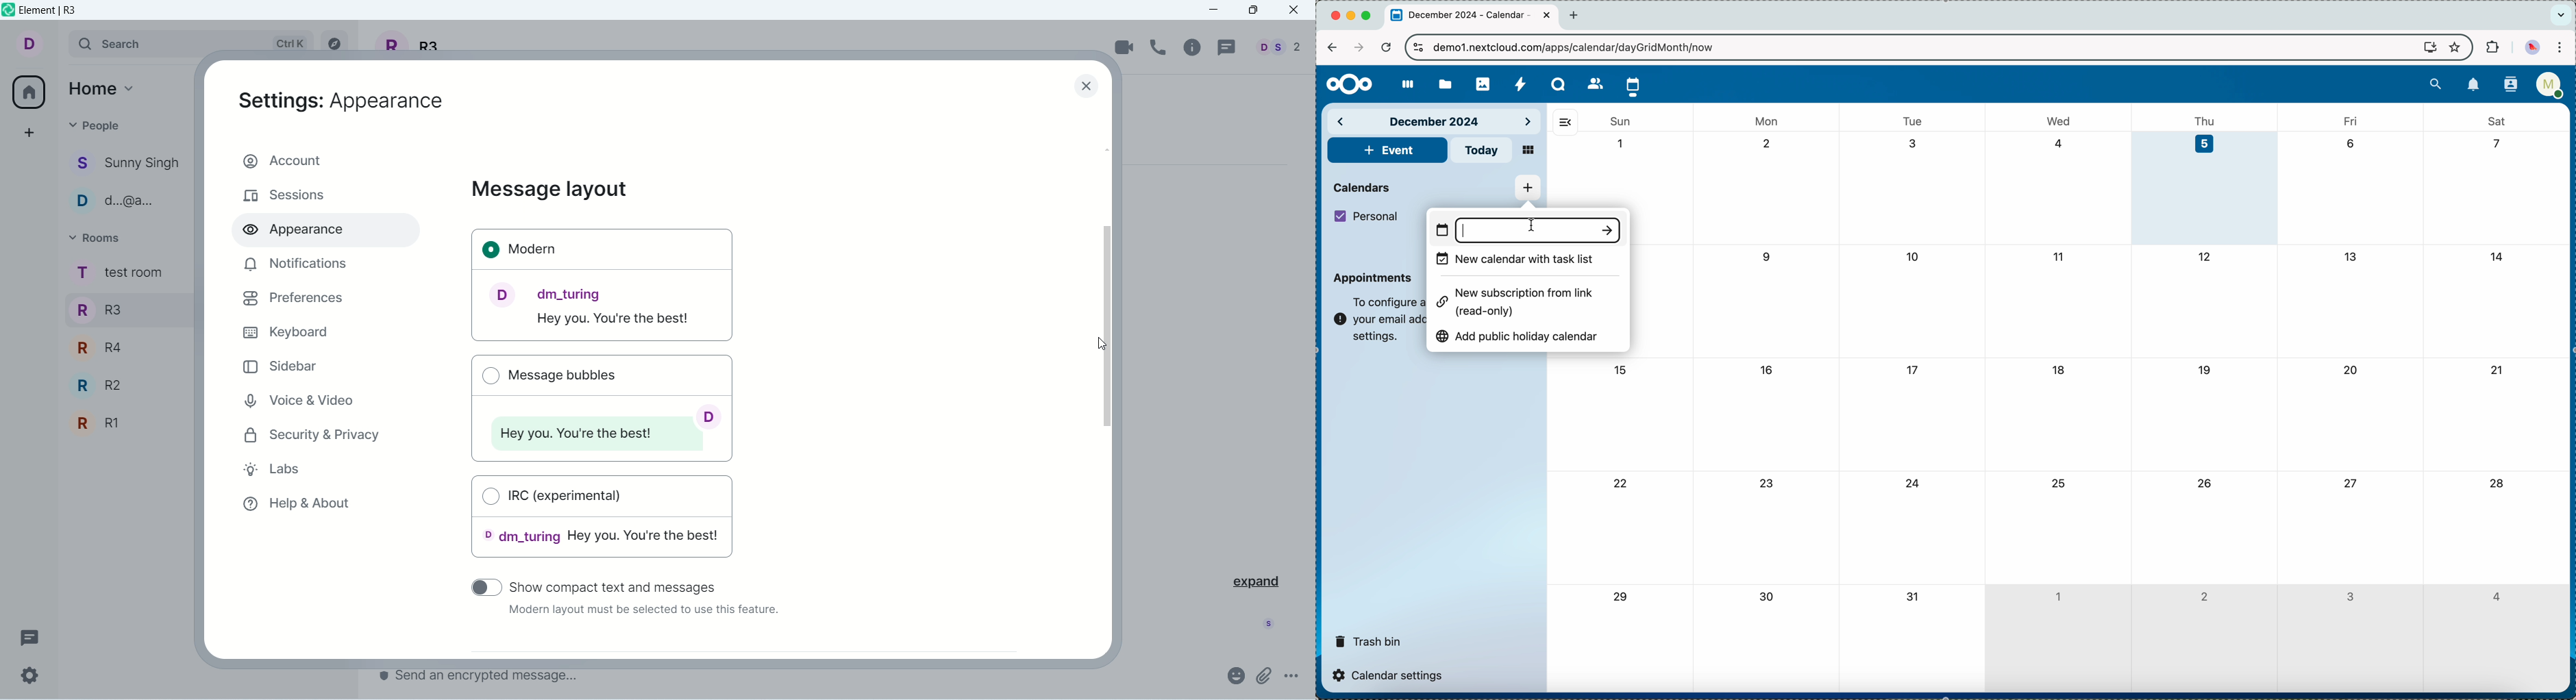 This screenshot has height=700, width=2576. Describe the element at coordinates (1345, 84) in the screenshot. I see `Nextcloud logo` at that location.